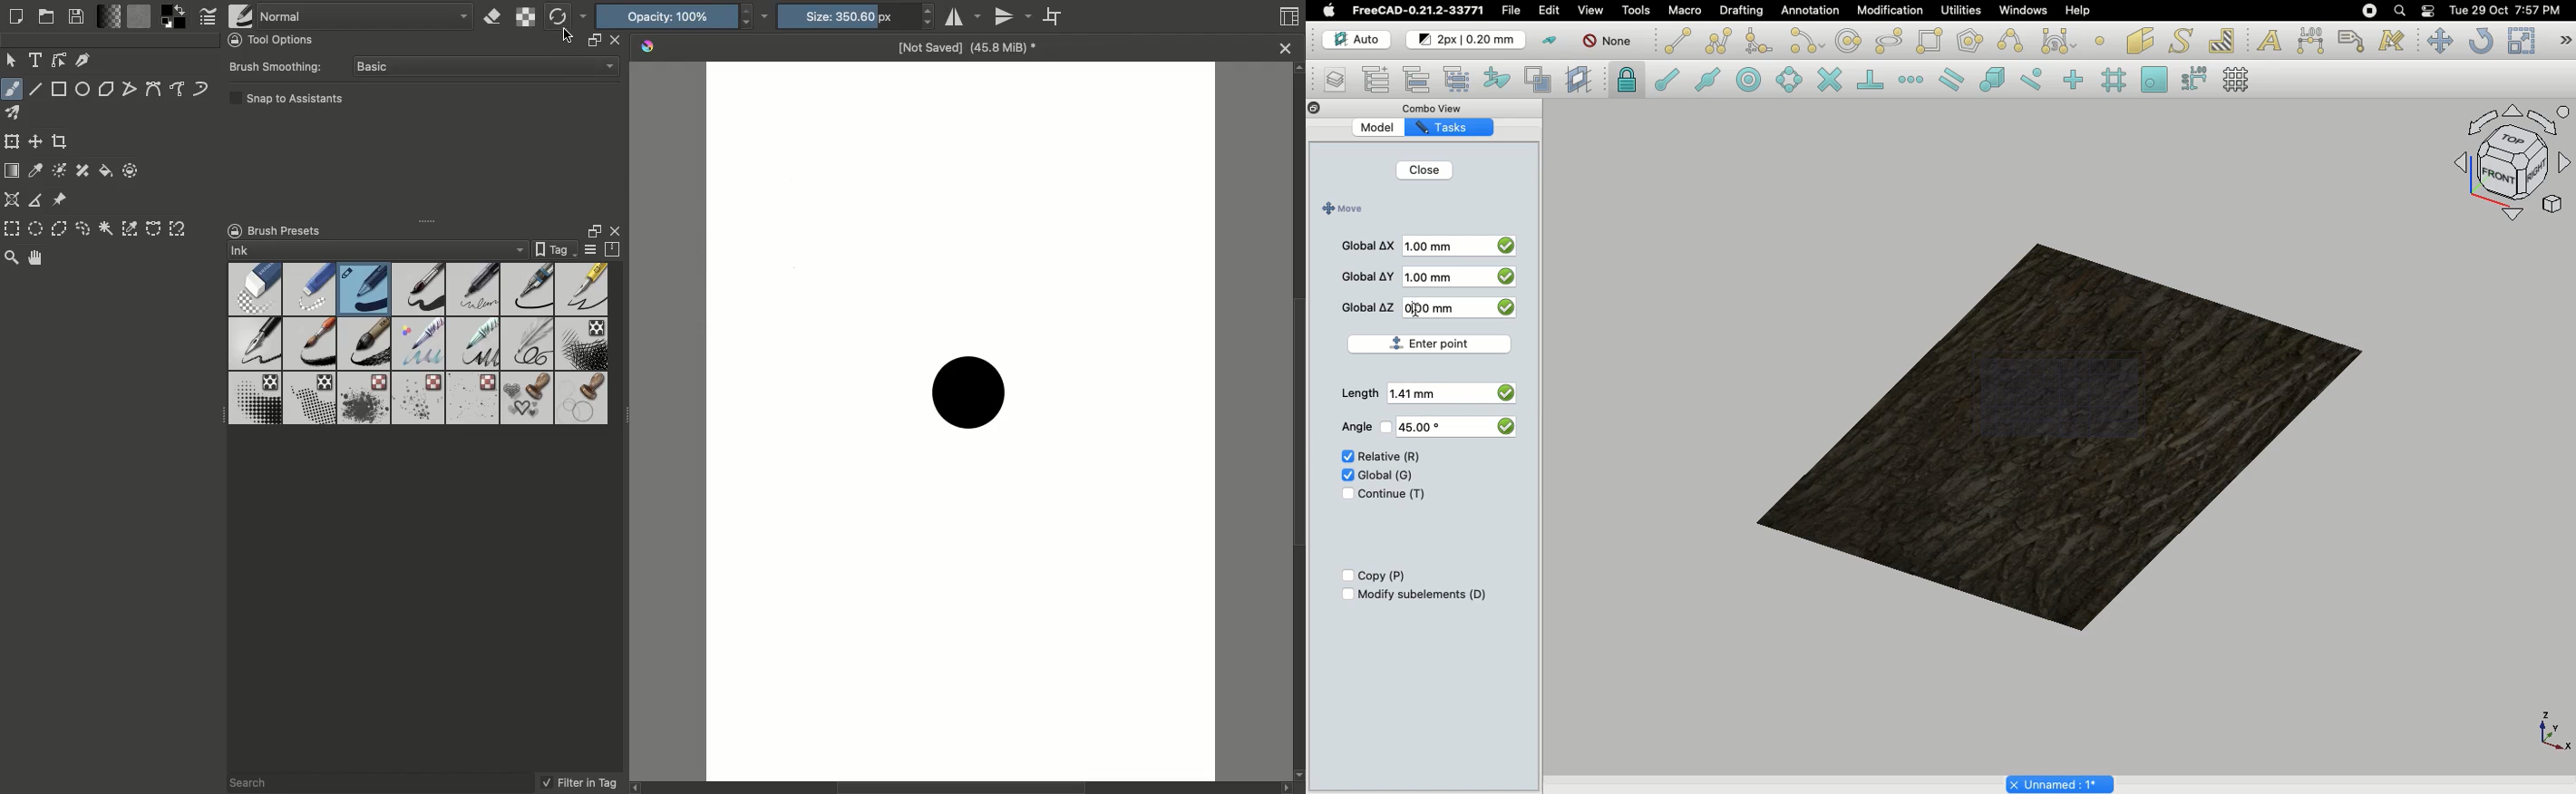 The image size is (2576, 812). I want to click on Manage layers, so click(1329, 81).